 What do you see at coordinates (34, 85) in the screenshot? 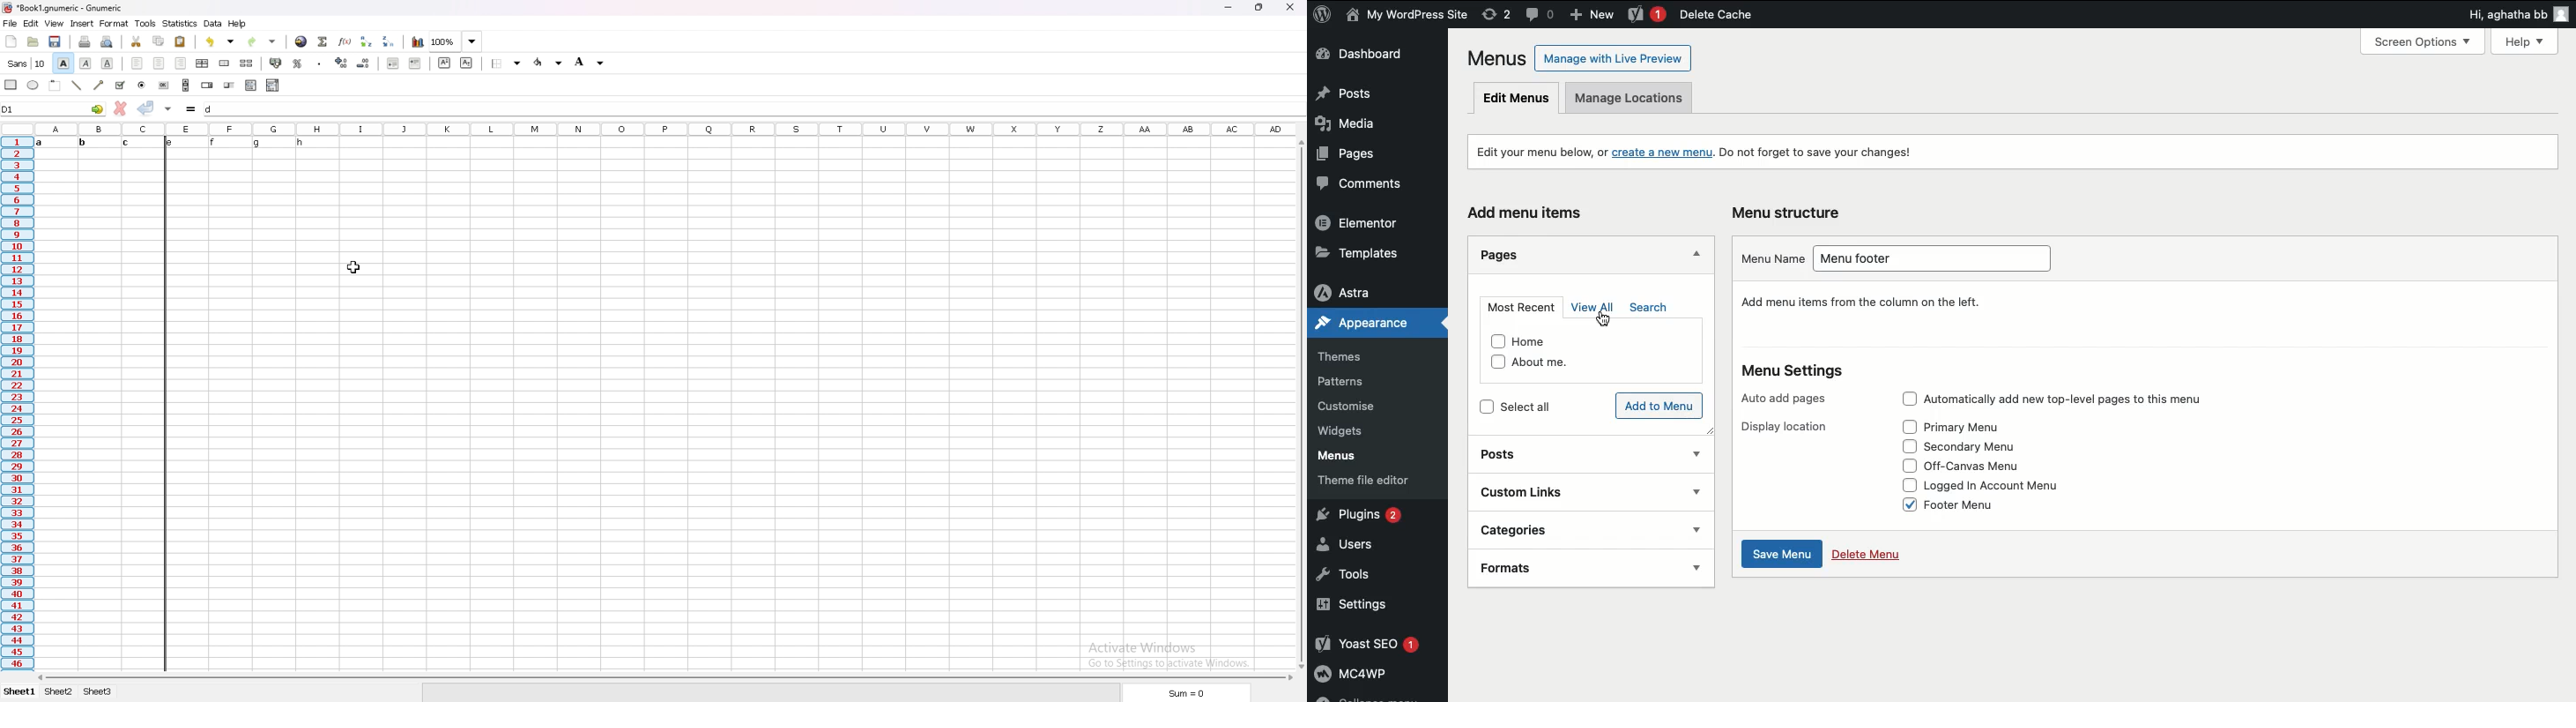
I see `ellipse` at bounding box center [34, 85].